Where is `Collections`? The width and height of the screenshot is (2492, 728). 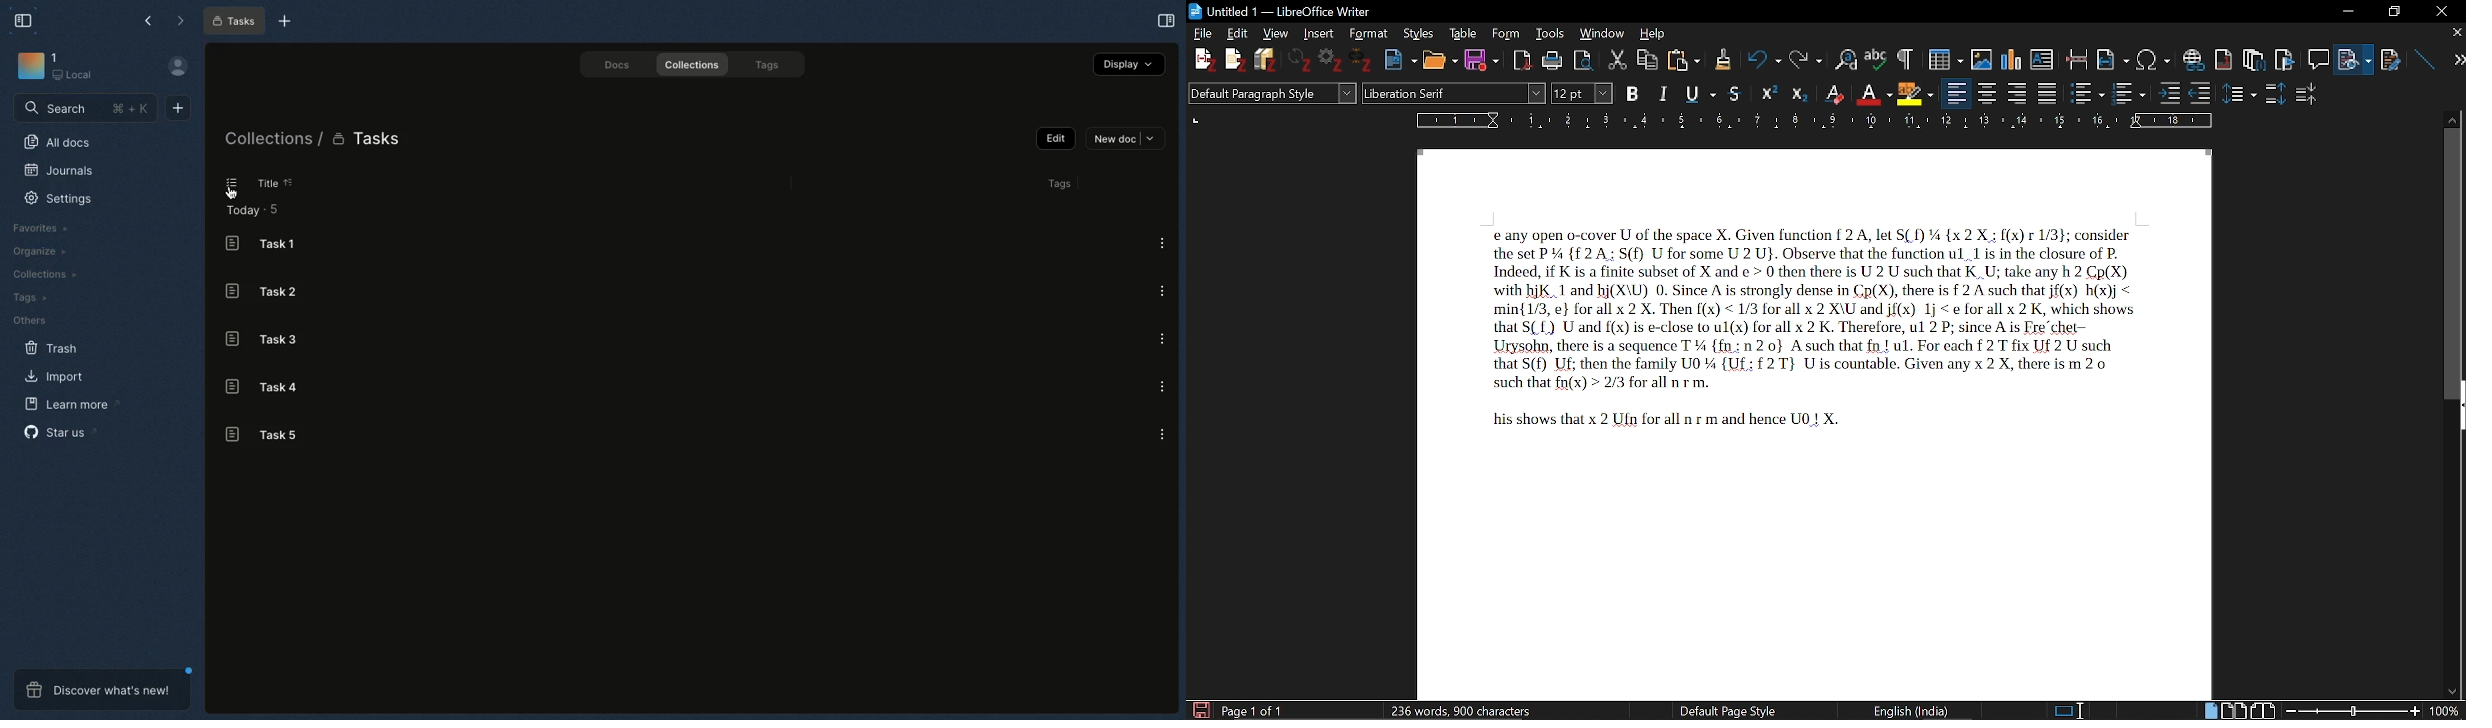 Collections is located at coordinates (694, 65).